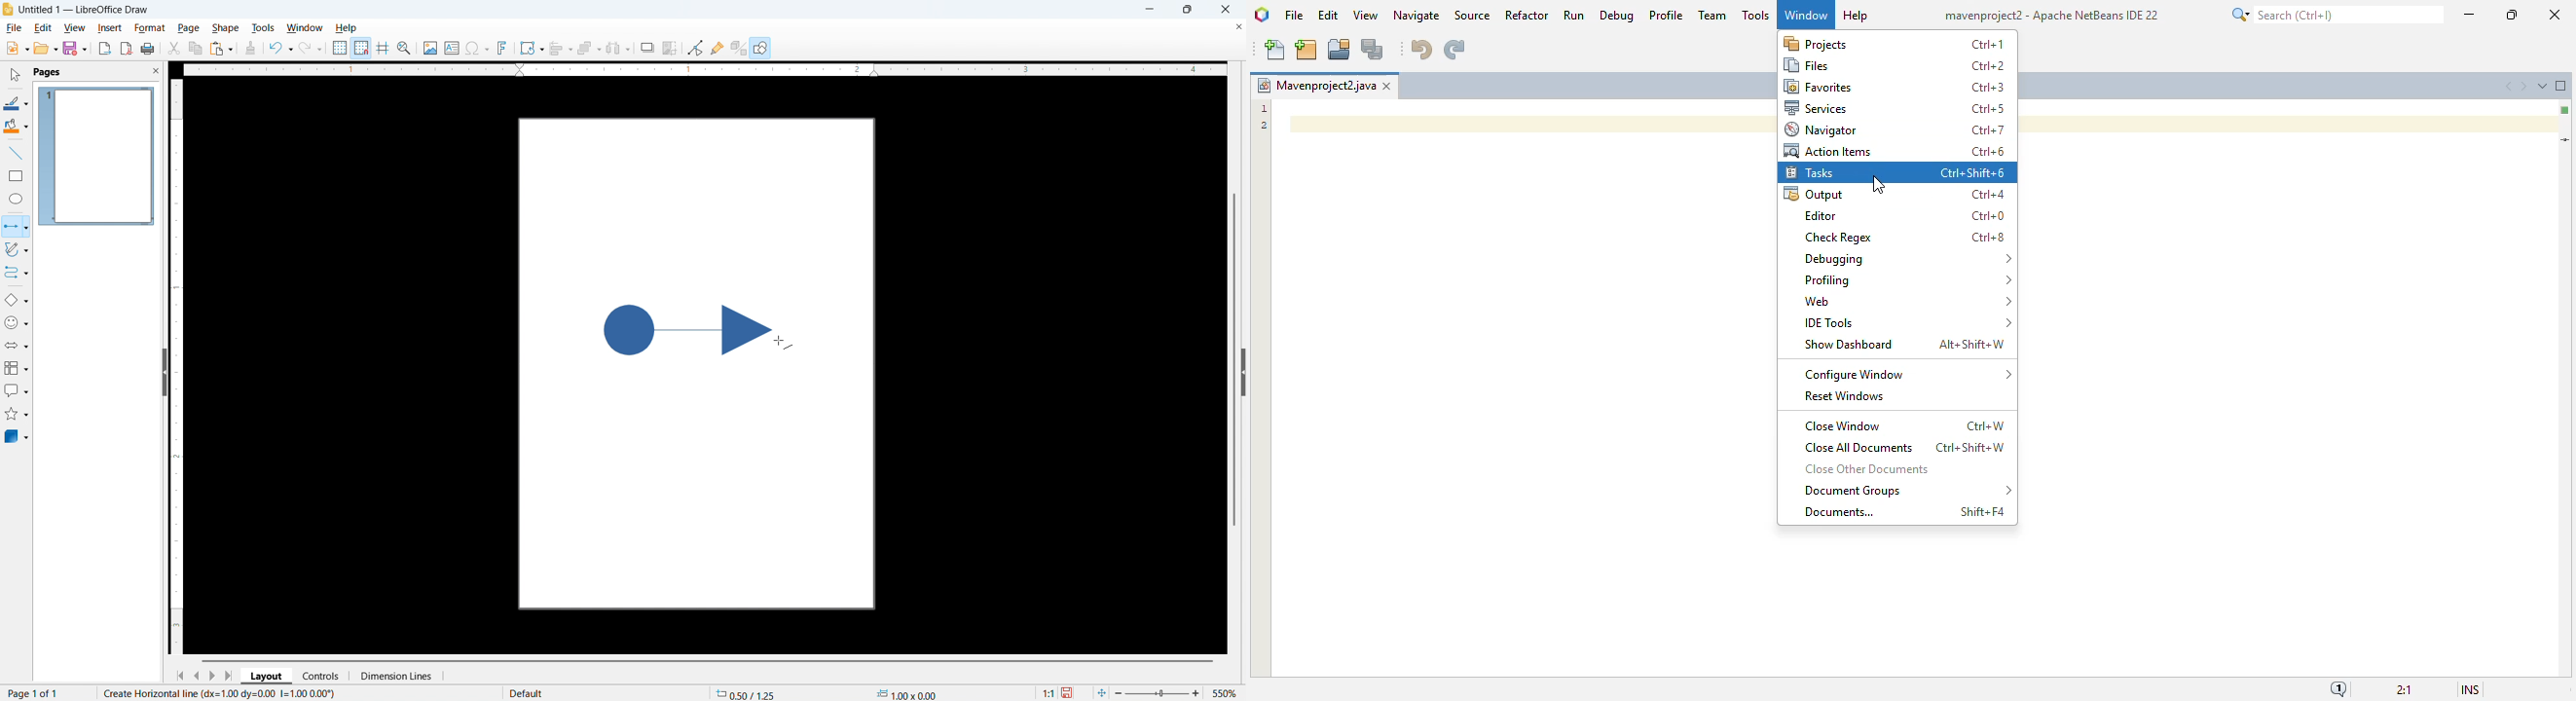 This screenshot has height=728, width=2576. I want to click on Tools , so click(263, 28).